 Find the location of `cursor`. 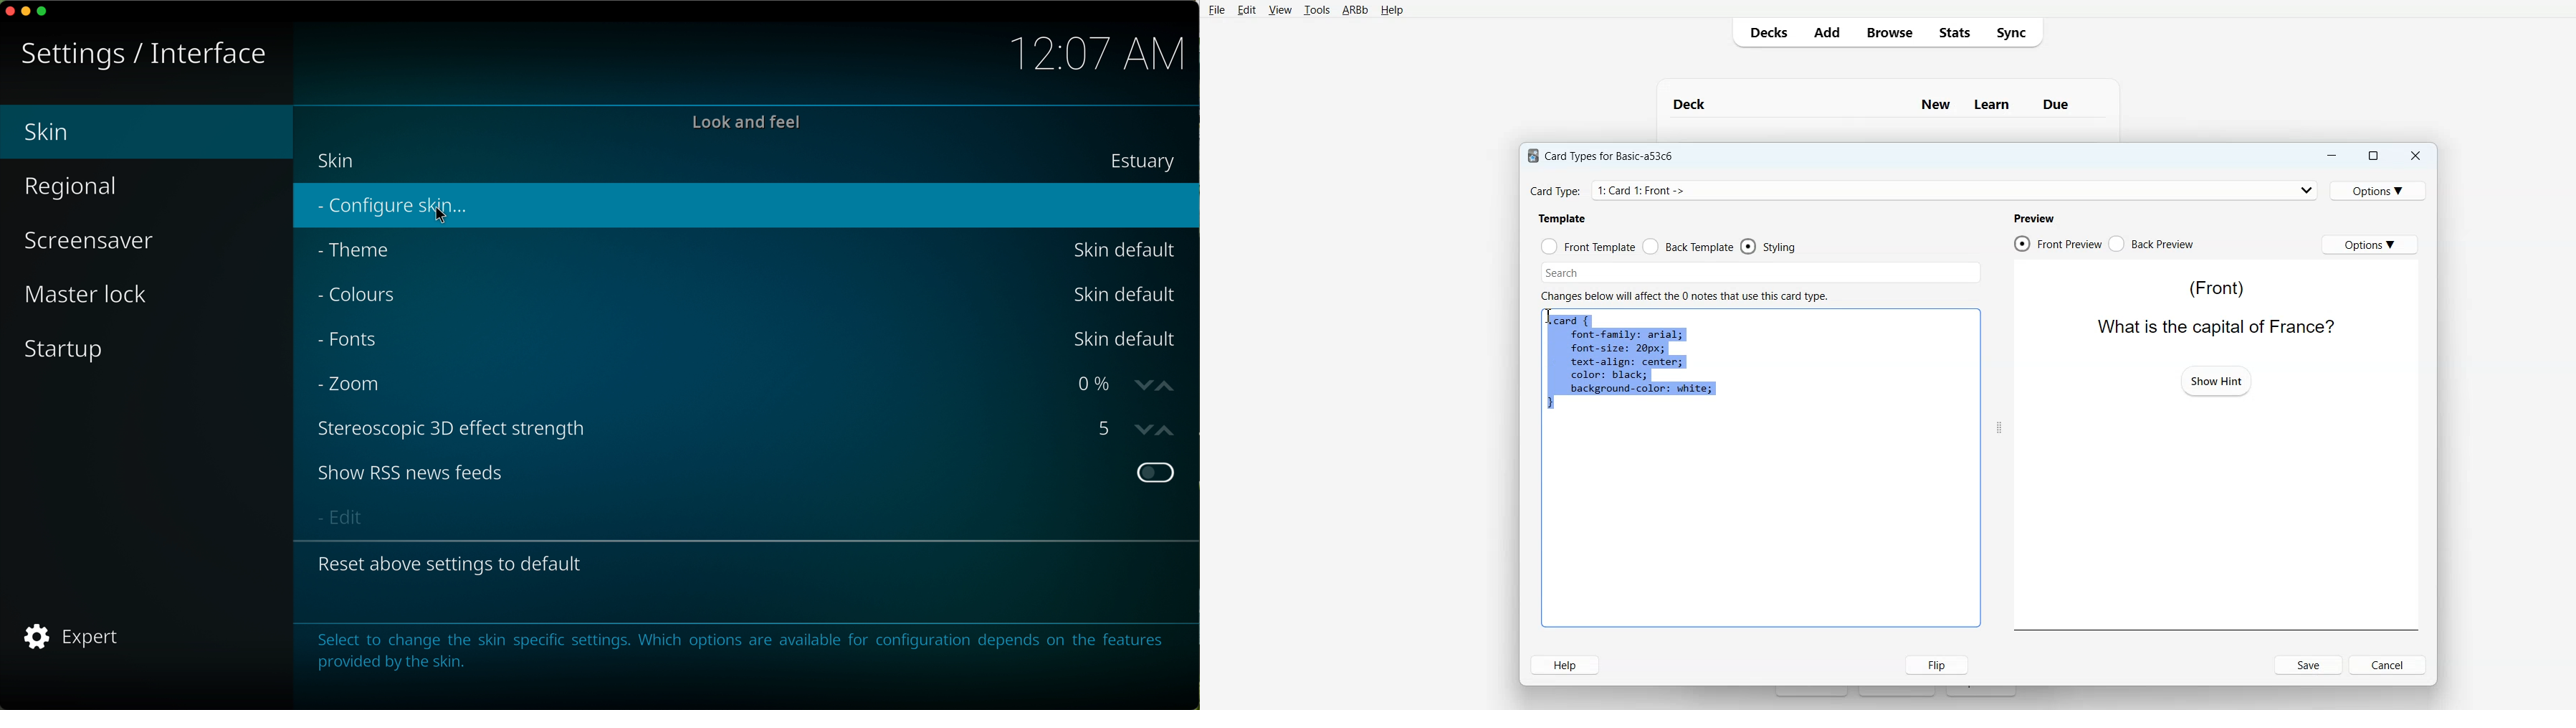

cursor is located at coordinates (442, 215).